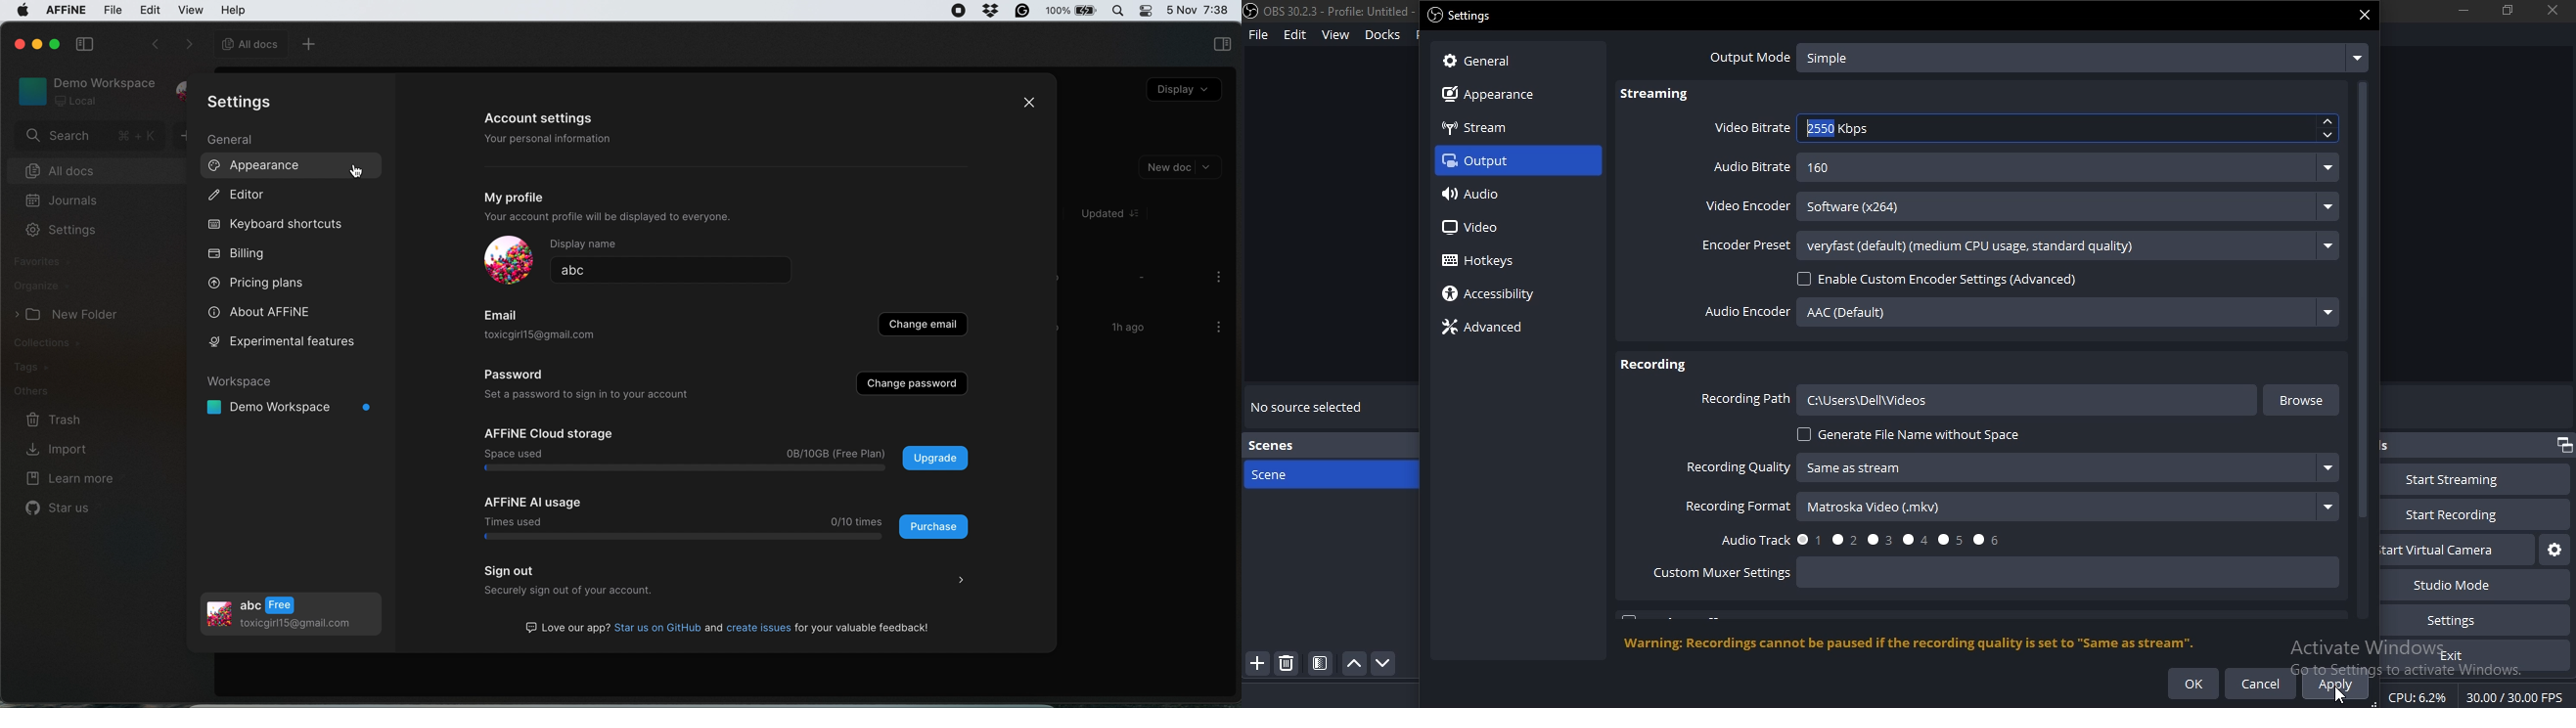 The image size is (2576, 728). I want to click on appearance, so click(1505, 96).